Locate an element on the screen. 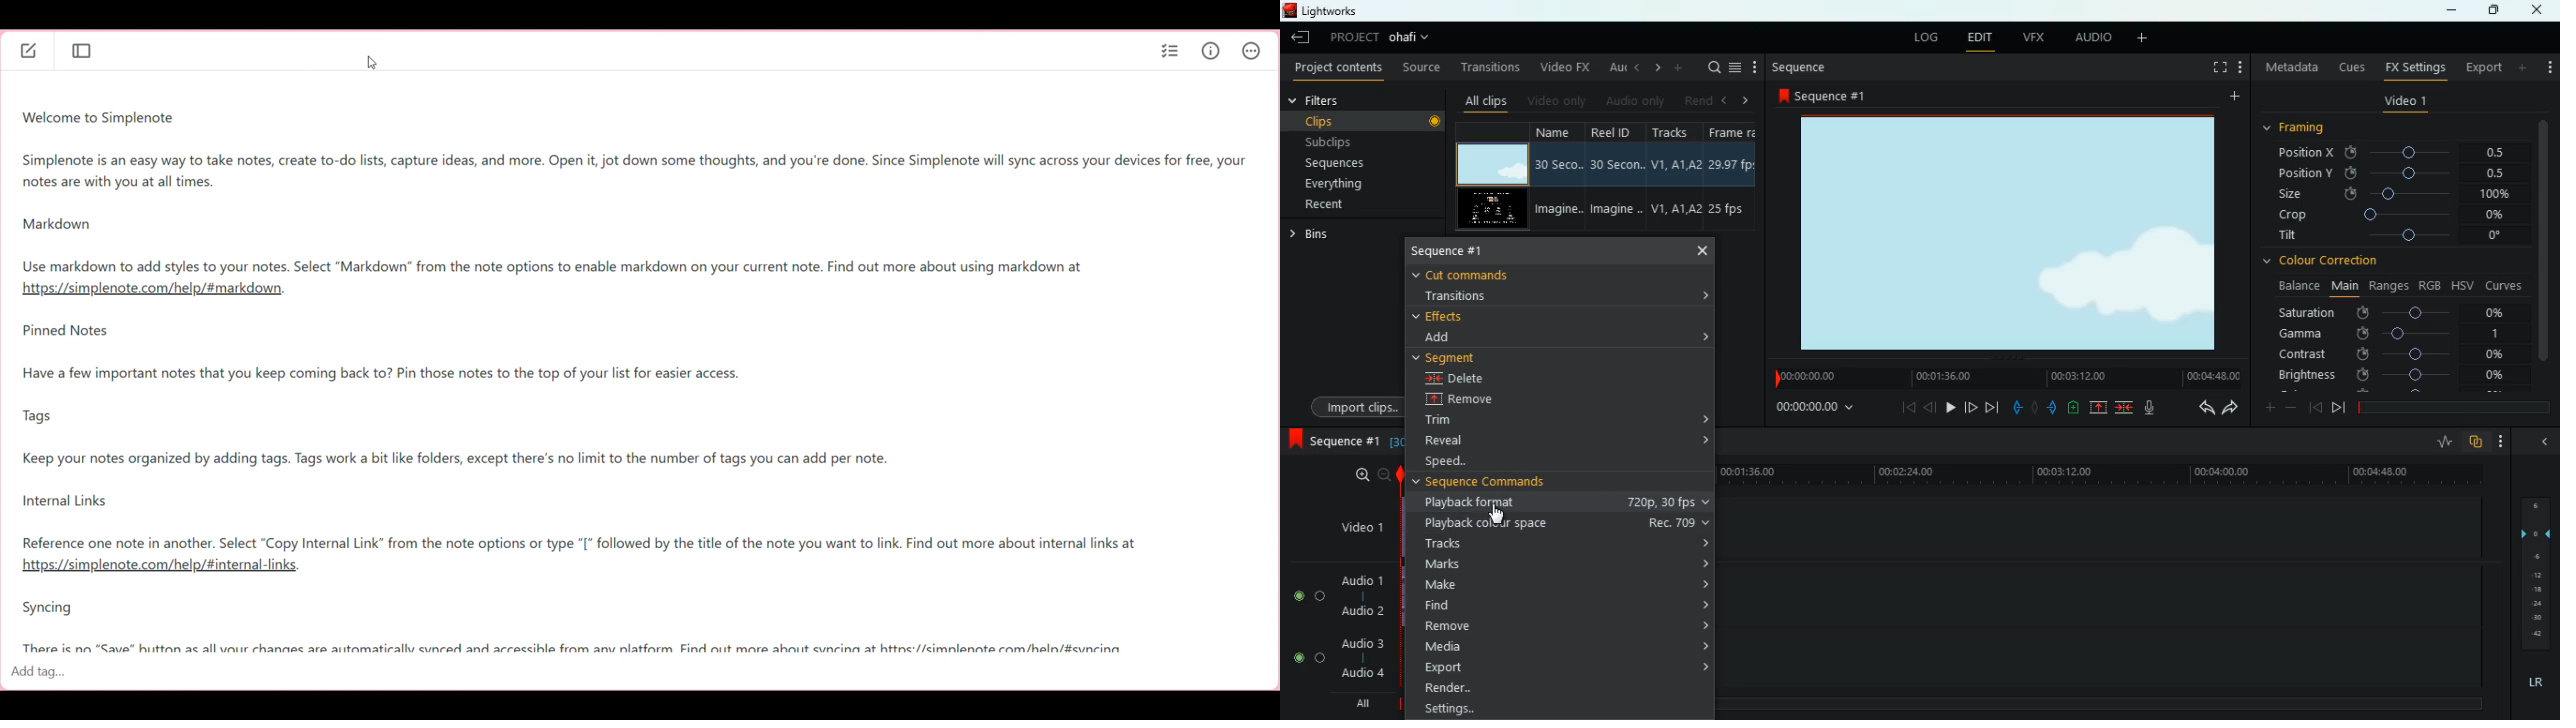 The image size is (2576, 728). Cursor is located at coordinates (1496, 514).